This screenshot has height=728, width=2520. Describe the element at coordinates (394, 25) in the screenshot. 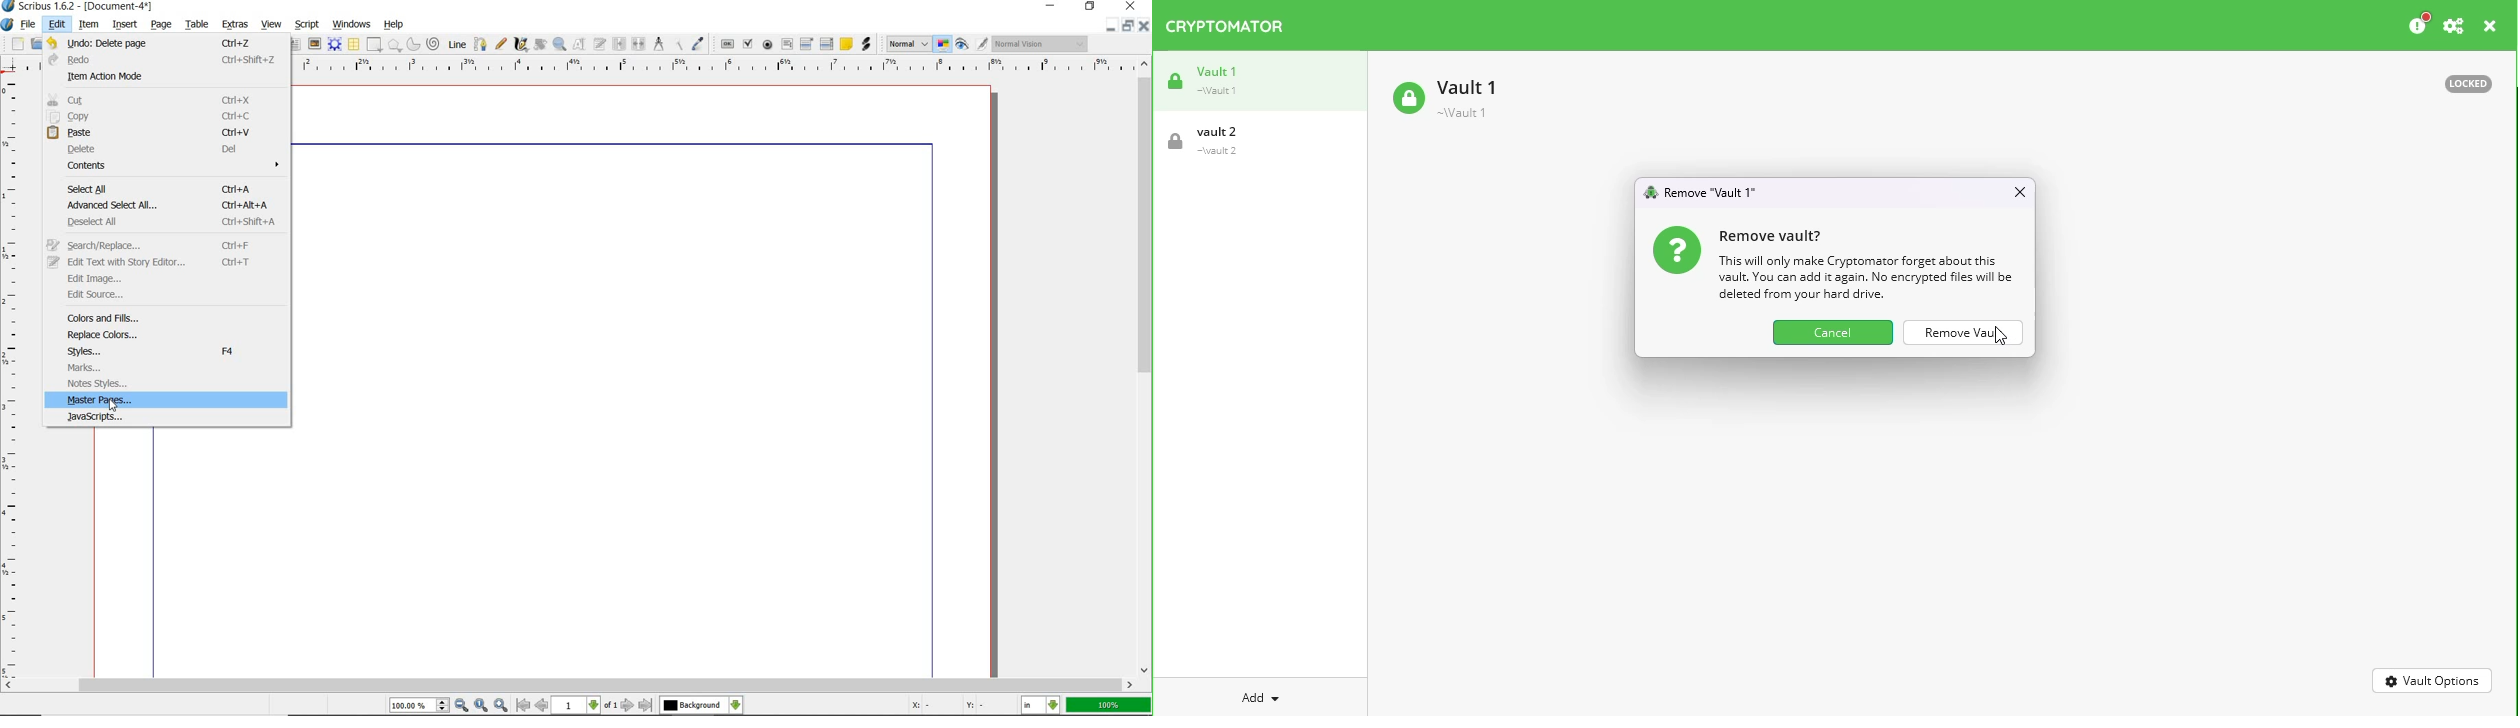

I see `help` at that location.